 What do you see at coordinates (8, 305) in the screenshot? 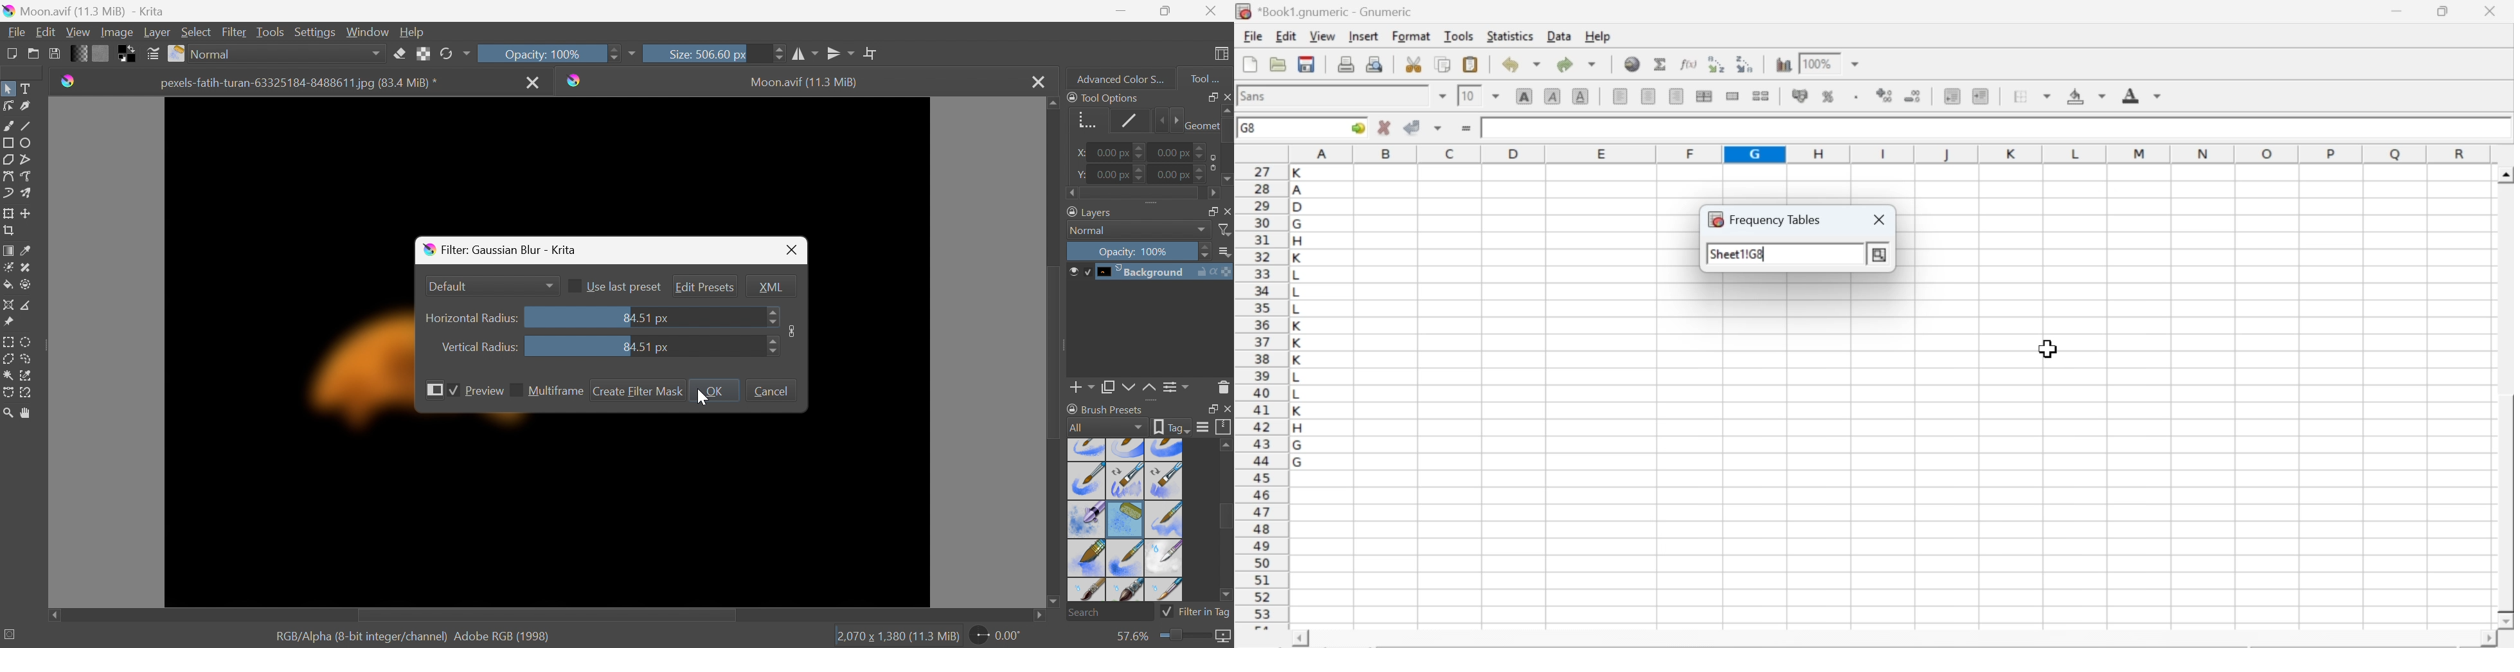
I see `Assistant tool` at bounding box center [8, 305].